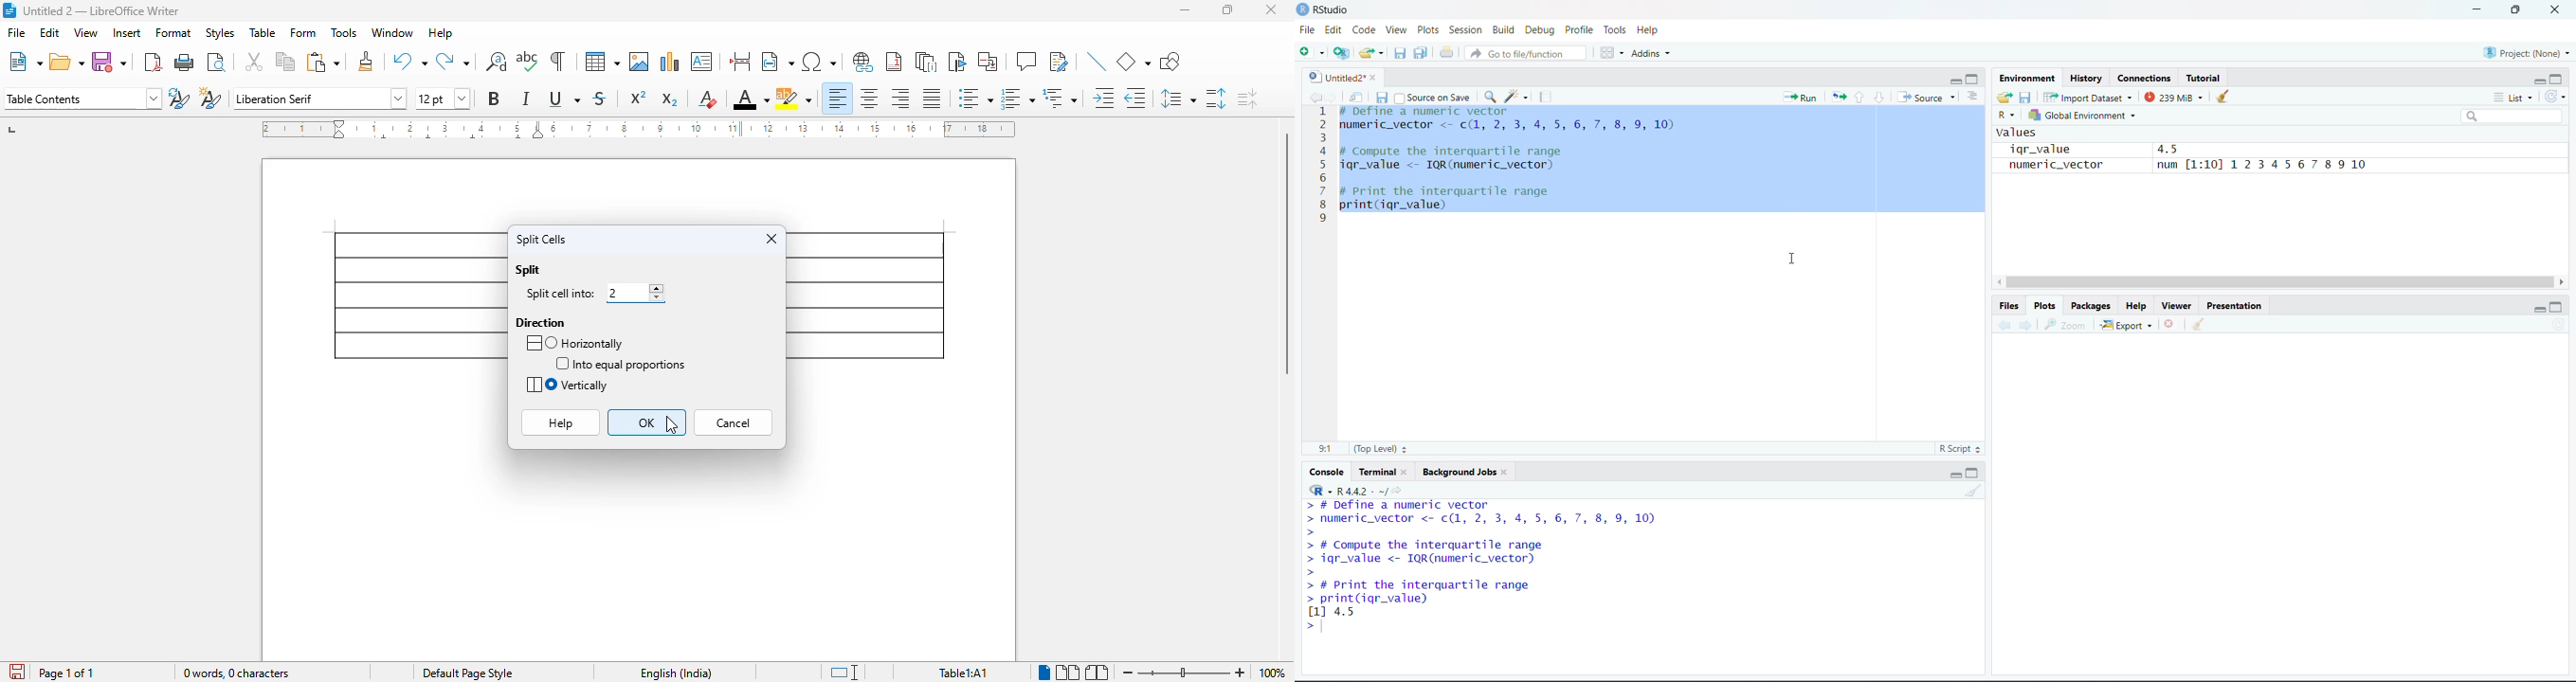 The image size is (2576, 700). I want to click on Terminal, so click(1383, 472).